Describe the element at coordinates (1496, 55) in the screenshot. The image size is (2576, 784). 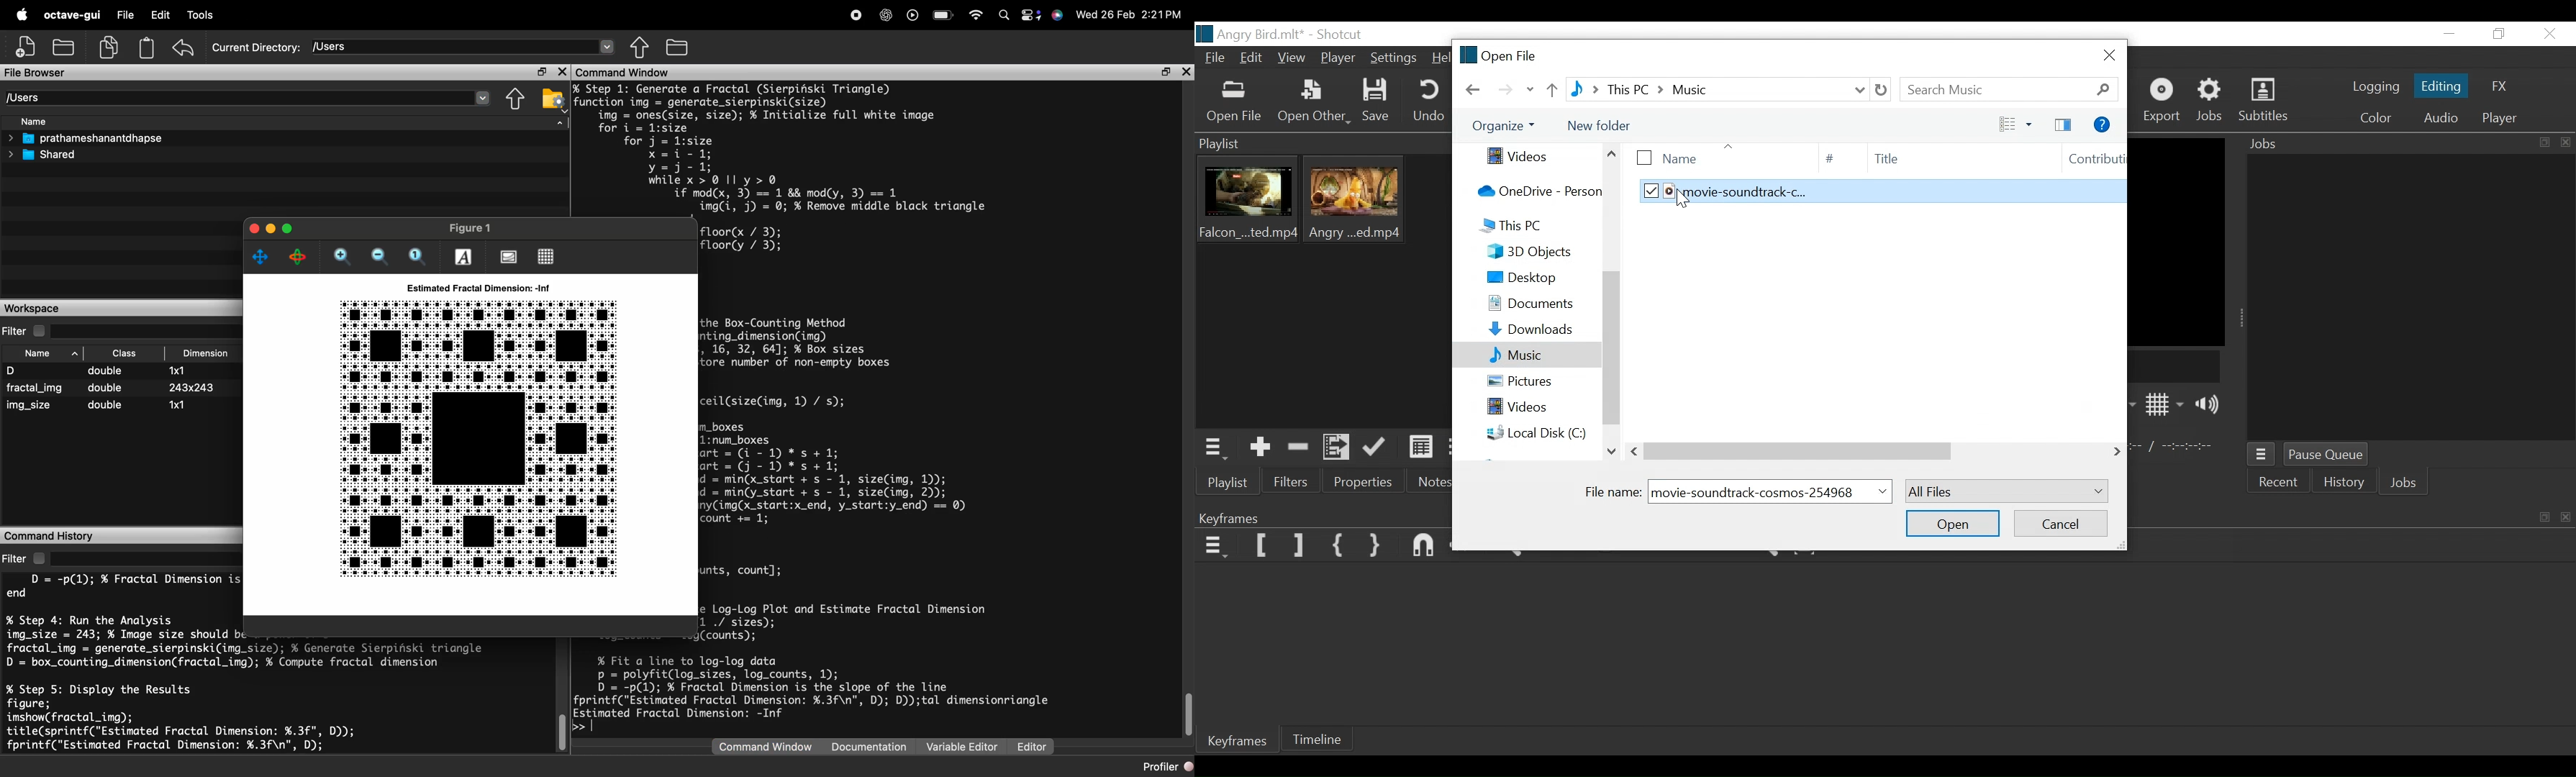
I see `Open File` at that location.